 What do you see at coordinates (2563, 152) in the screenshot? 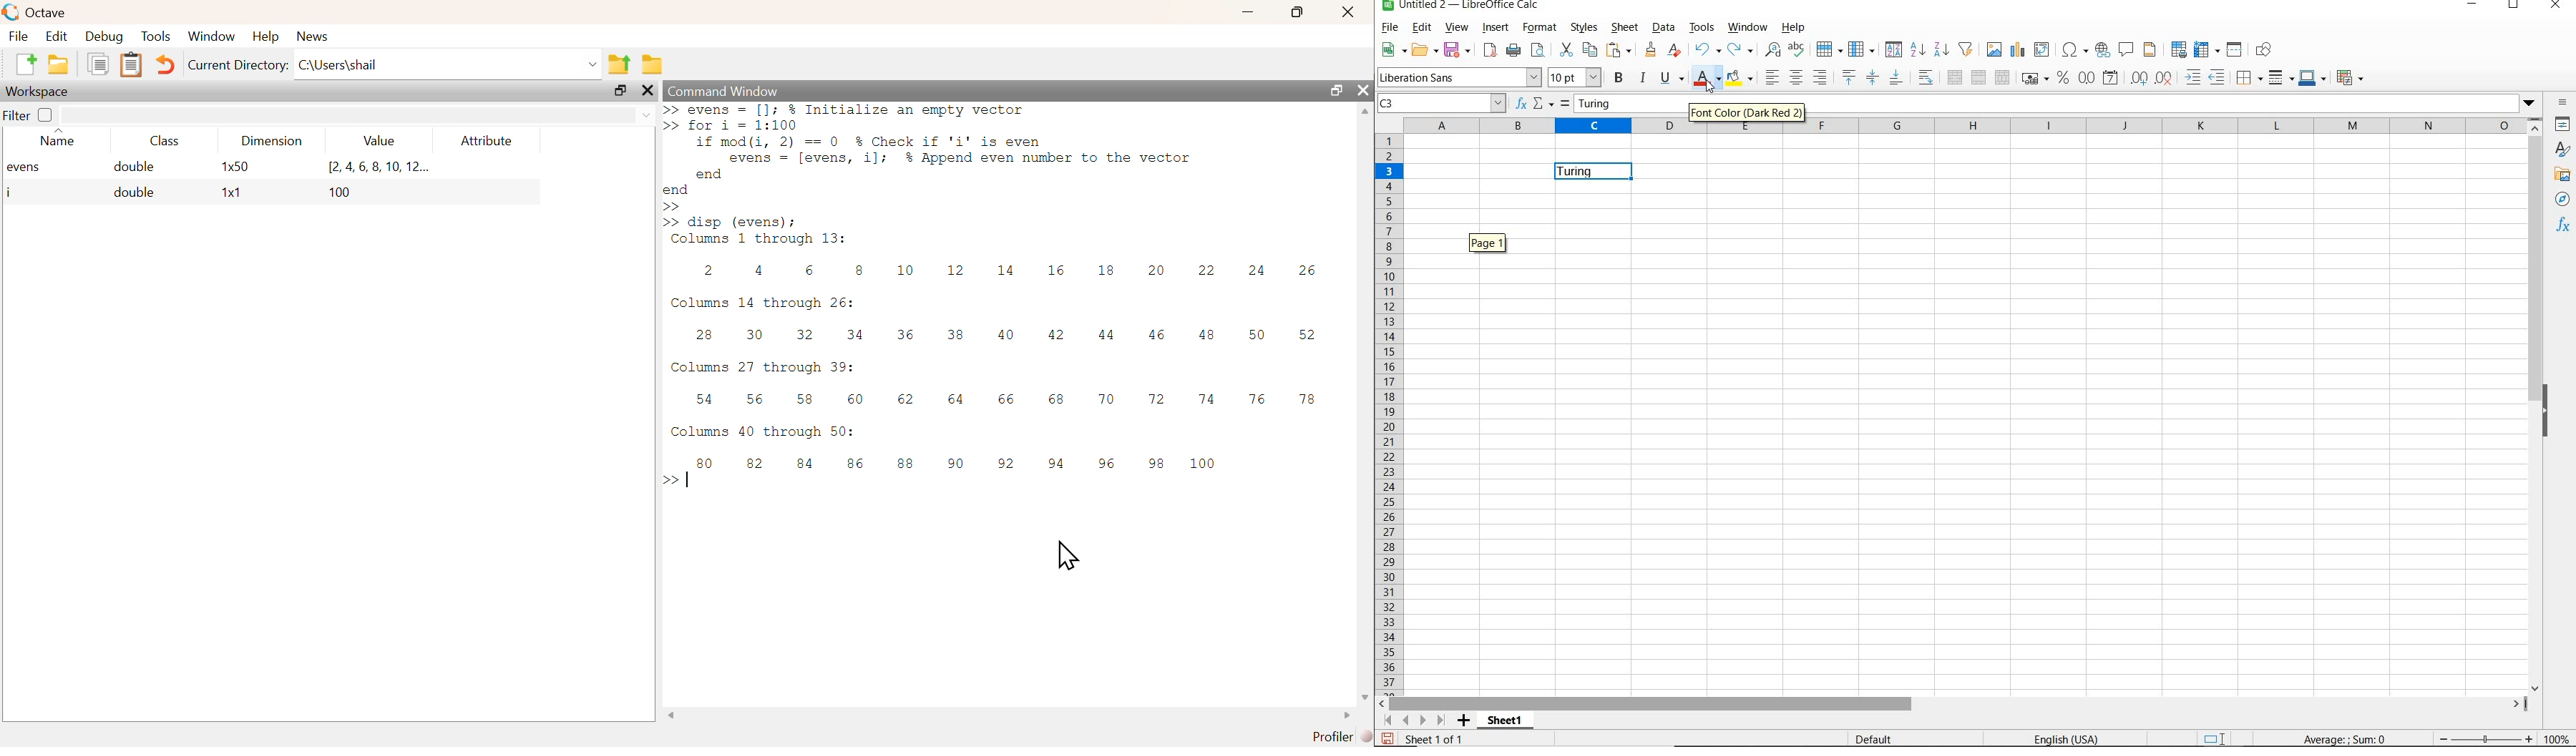
I see `STYLES` at bounding box center [2563, 152].